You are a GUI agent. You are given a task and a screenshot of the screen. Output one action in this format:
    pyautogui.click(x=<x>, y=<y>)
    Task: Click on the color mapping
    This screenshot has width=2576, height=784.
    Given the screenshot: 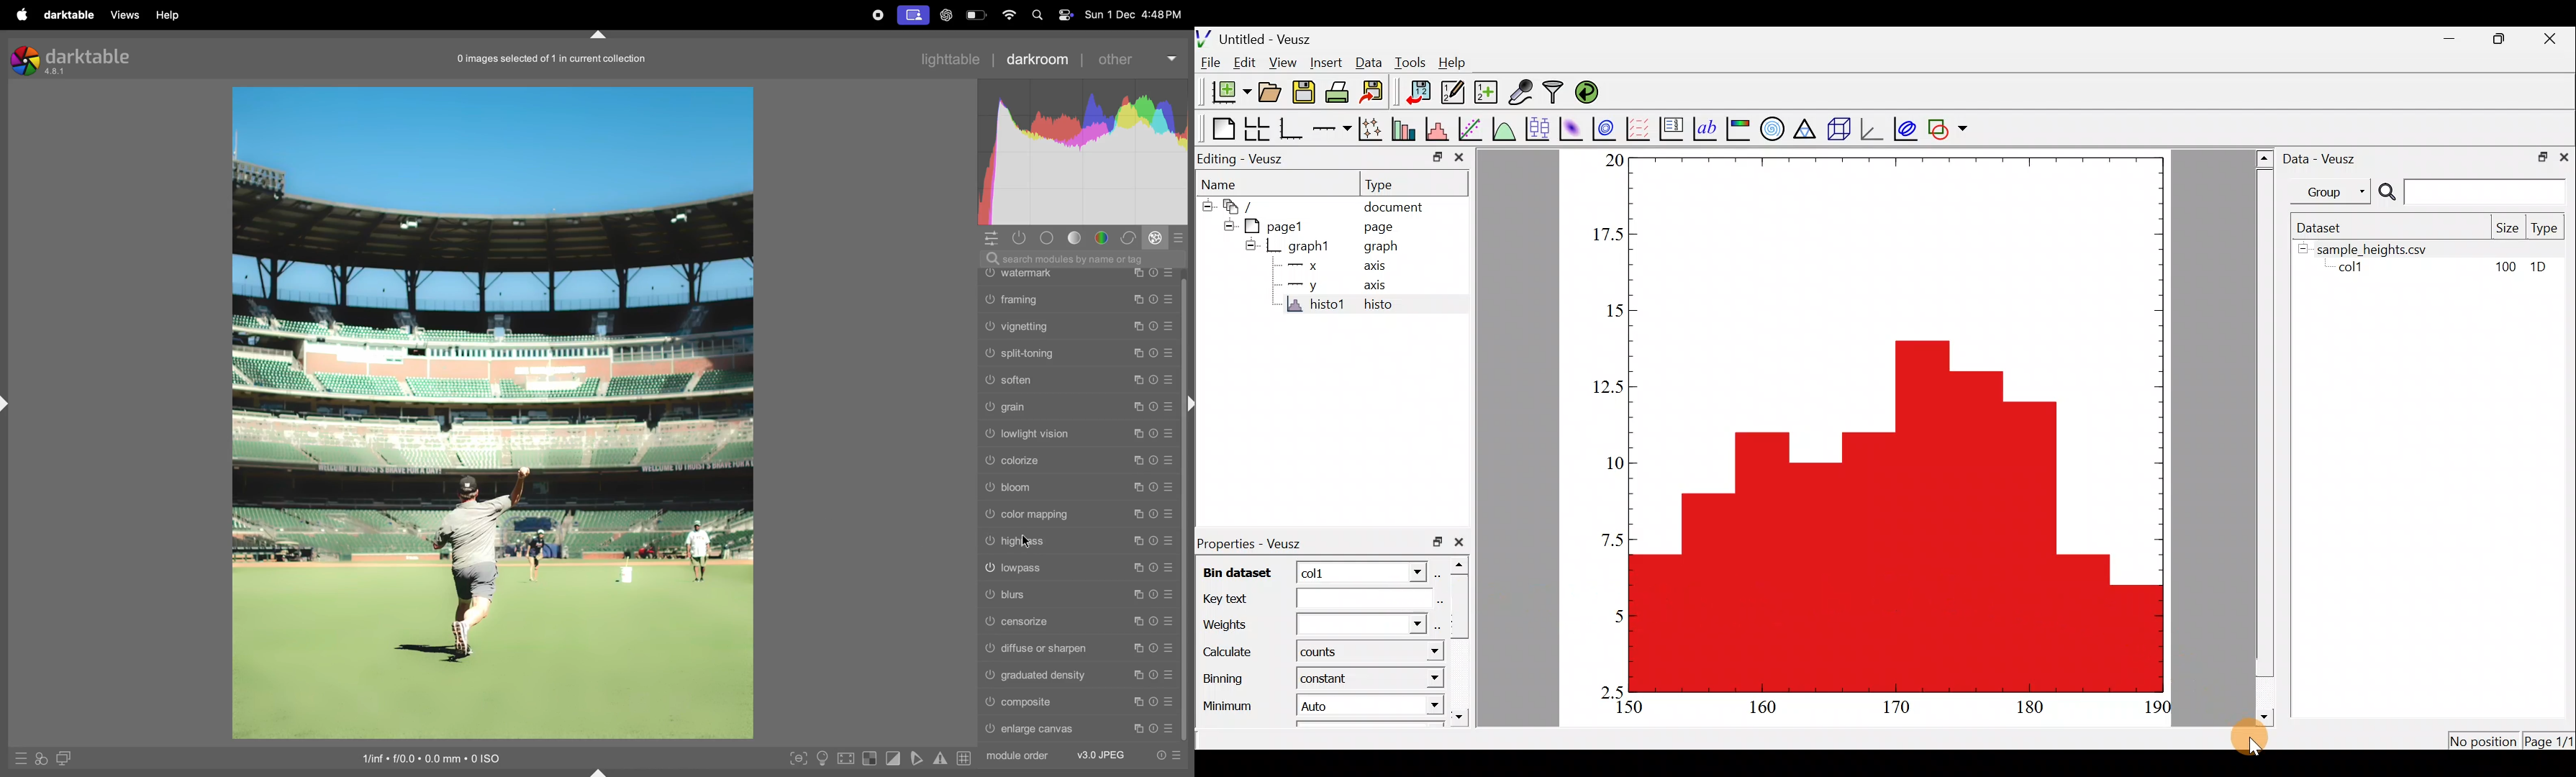 What is the action you would take?
    pyautogui.click(x=1078, y=513)
    